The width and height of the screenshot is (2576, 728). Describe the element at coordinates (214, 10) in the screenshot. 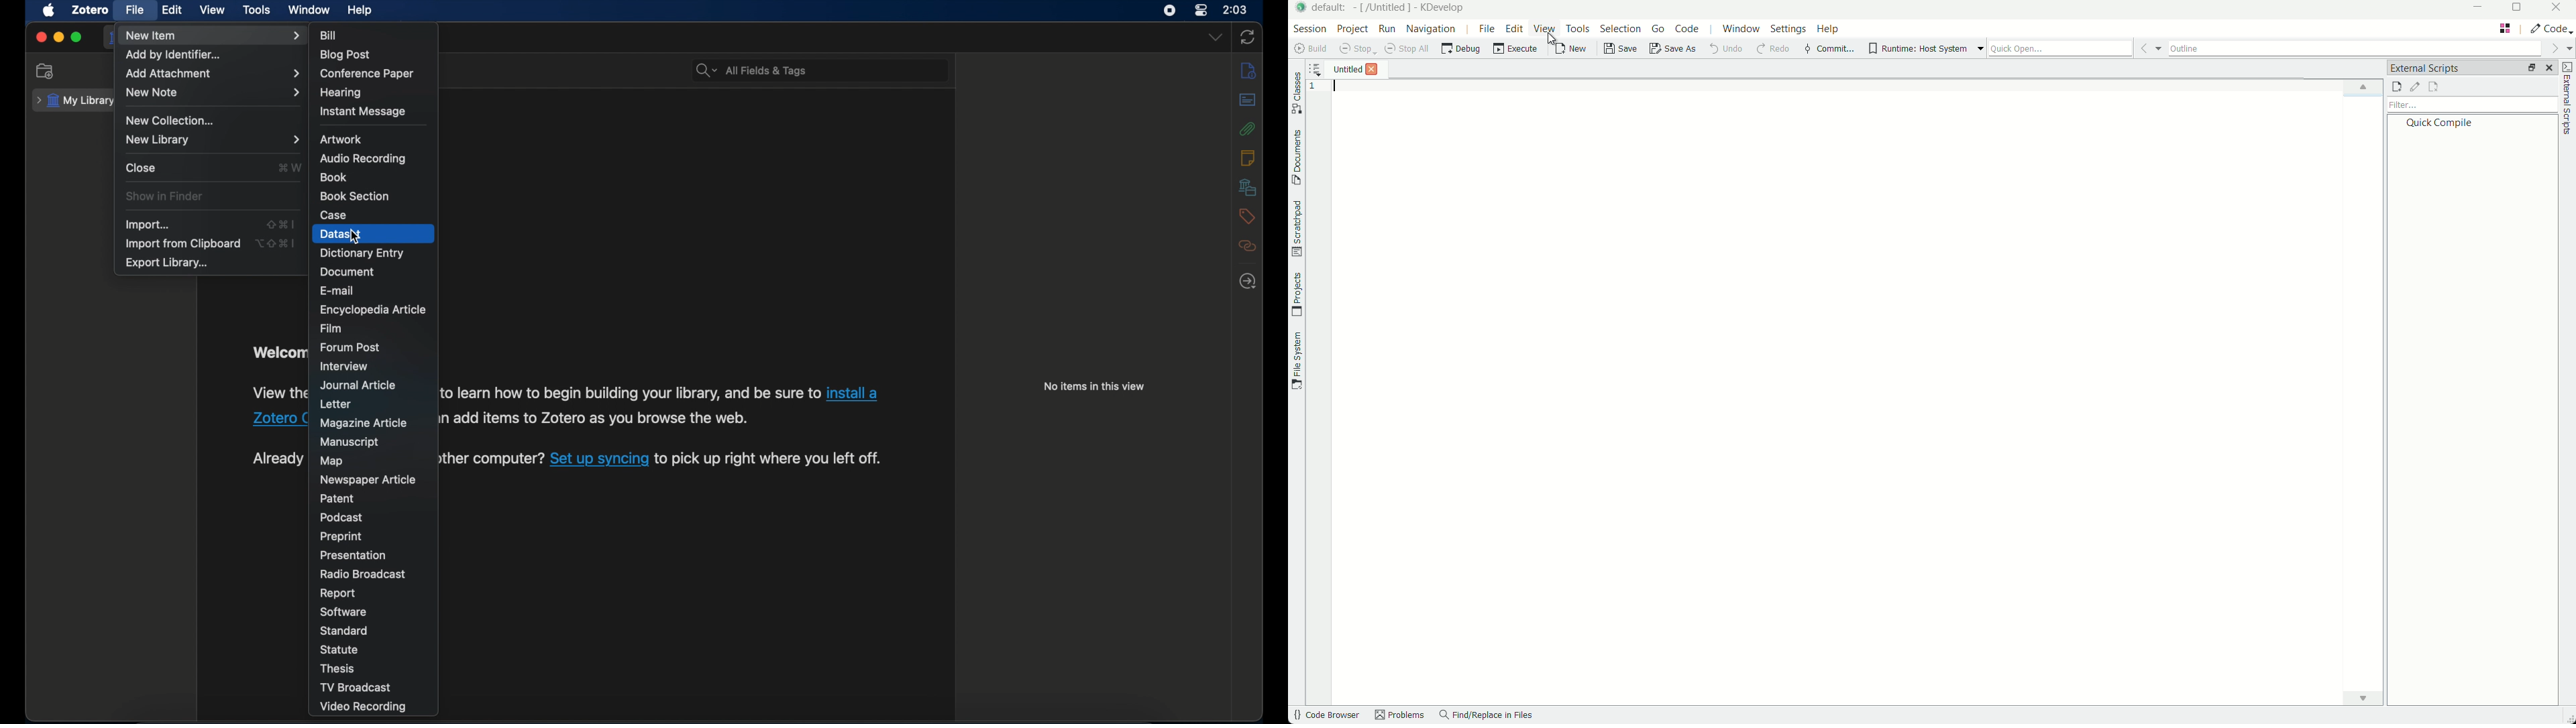

I see `view` at that location.